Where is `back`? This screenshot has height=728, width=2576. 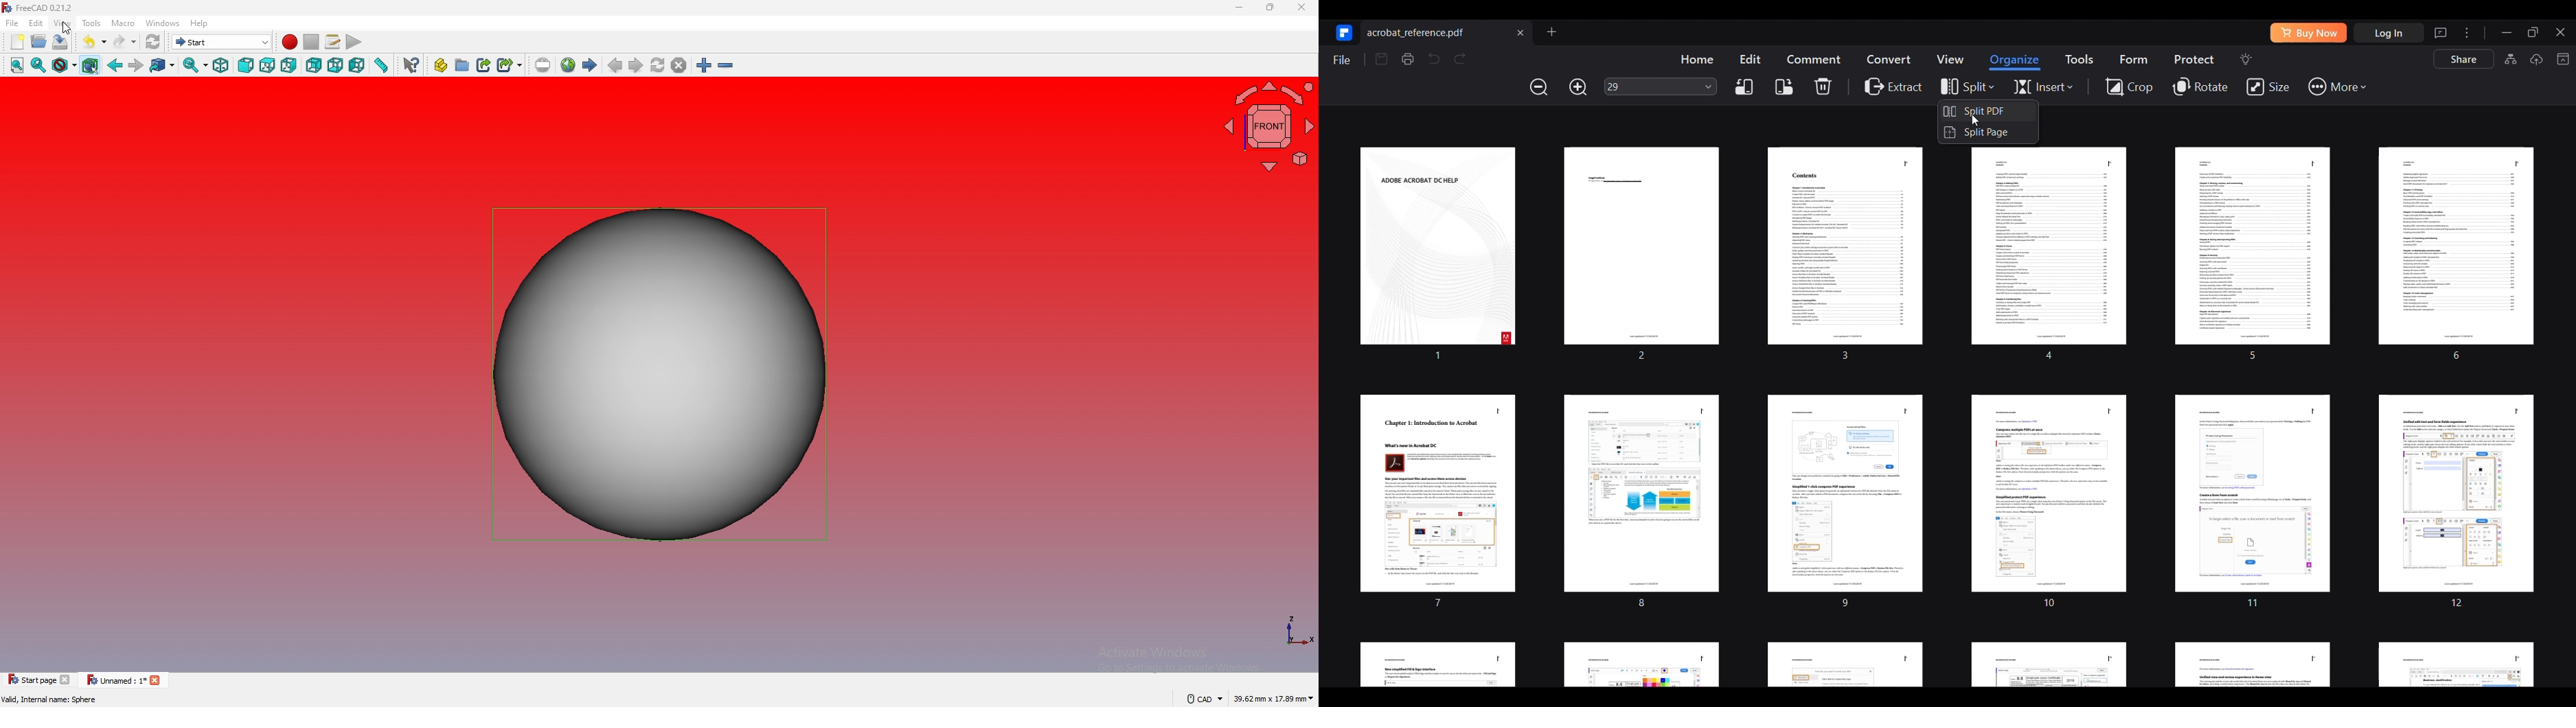
back is located at coordinates (115, 66).